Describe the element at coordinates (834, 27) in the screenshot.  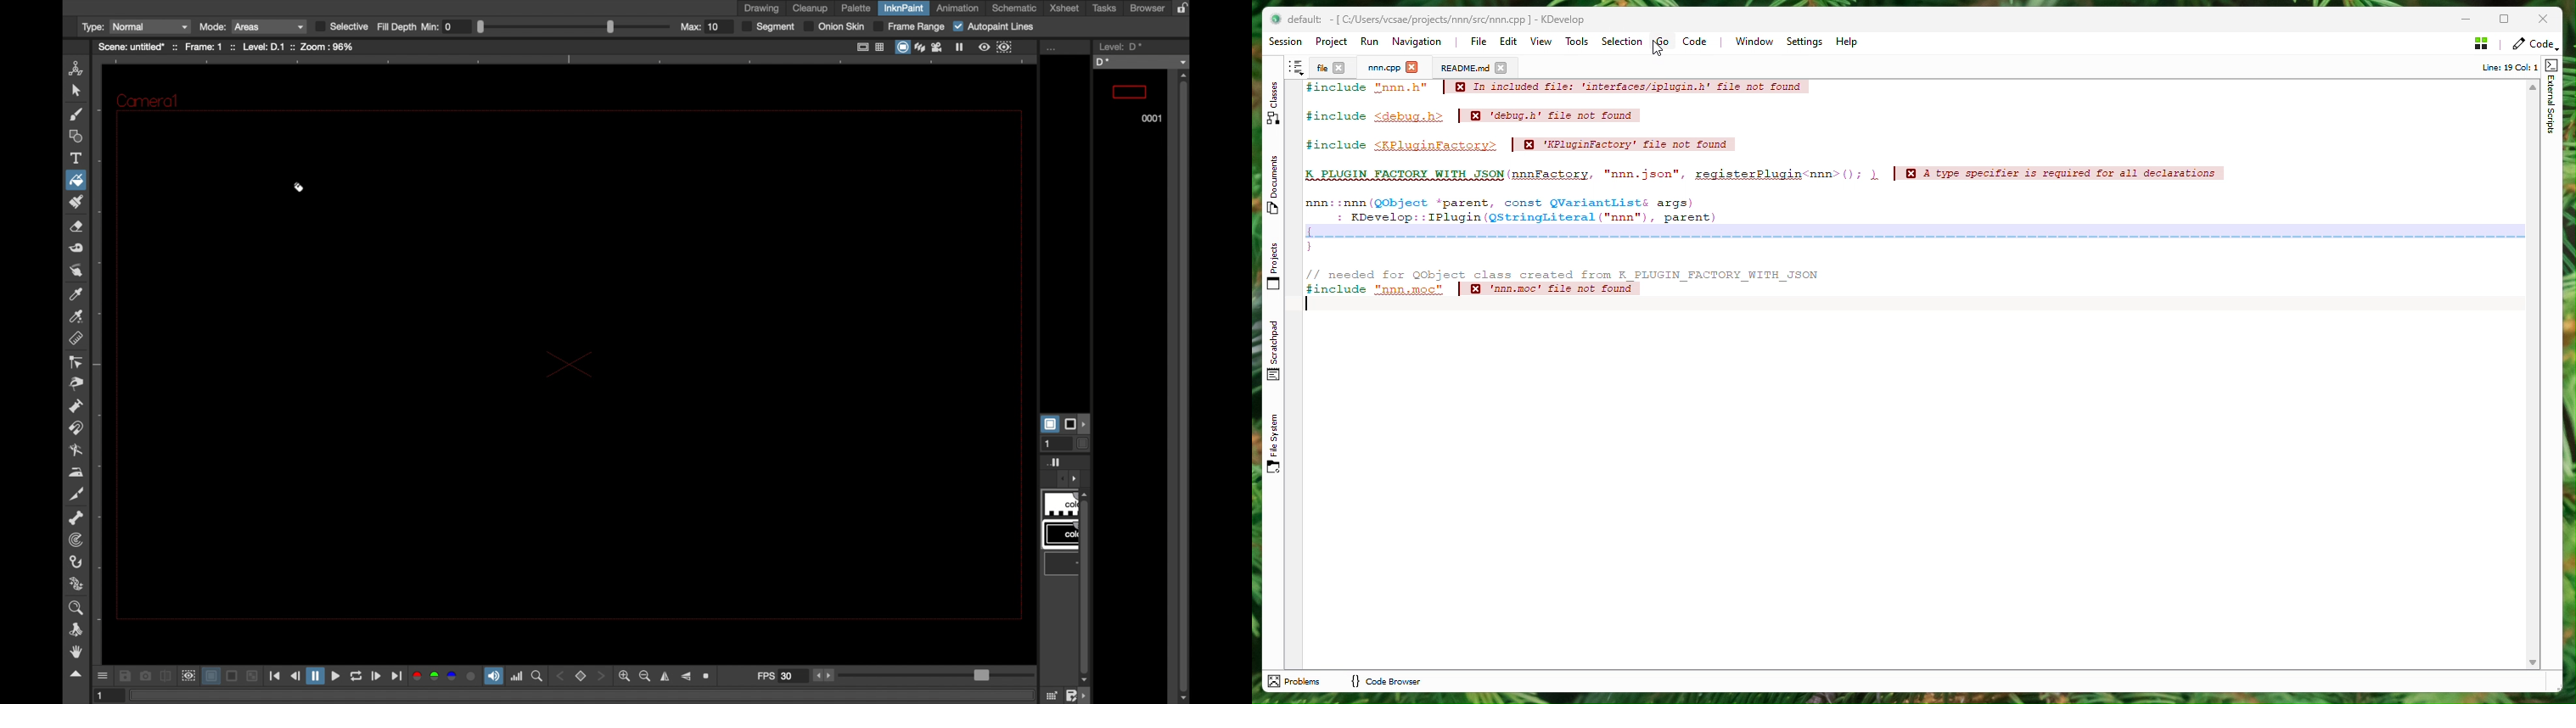
I see `Onion Skin` at that location.